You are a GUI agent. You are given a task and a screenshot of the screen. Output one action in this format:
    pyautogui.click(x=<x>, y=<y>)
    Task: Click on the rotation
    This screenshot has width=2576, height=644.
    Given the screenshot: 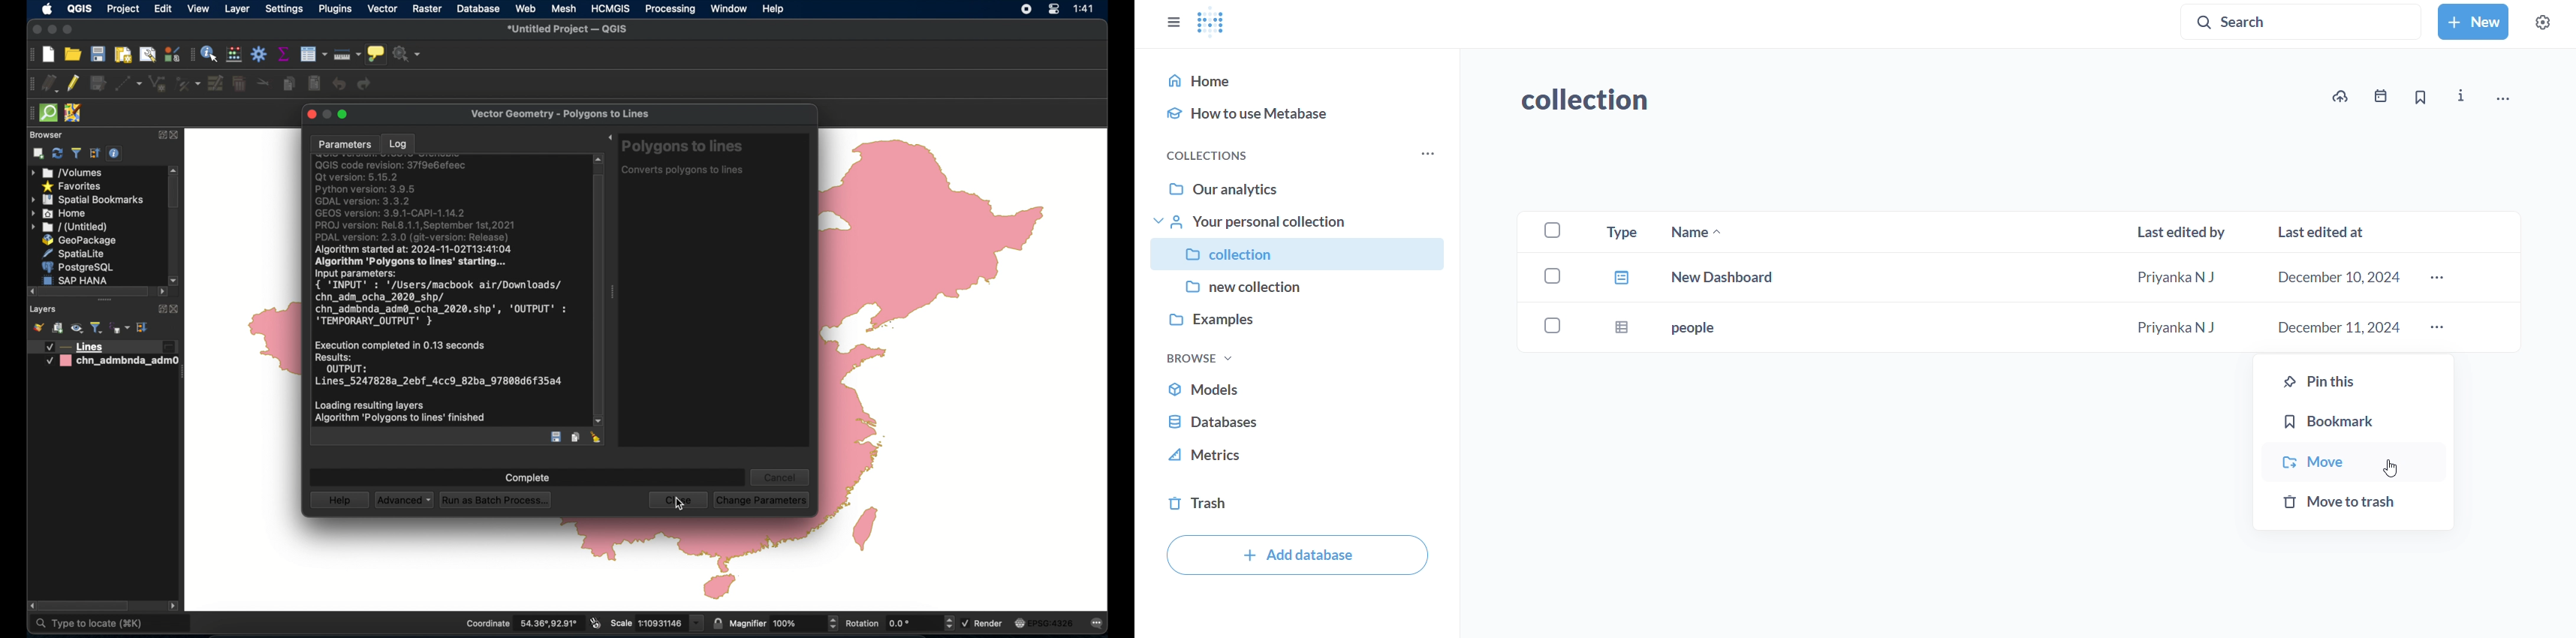 What is the action you would take?
    pyautogui.click(x=899, y=623)
    